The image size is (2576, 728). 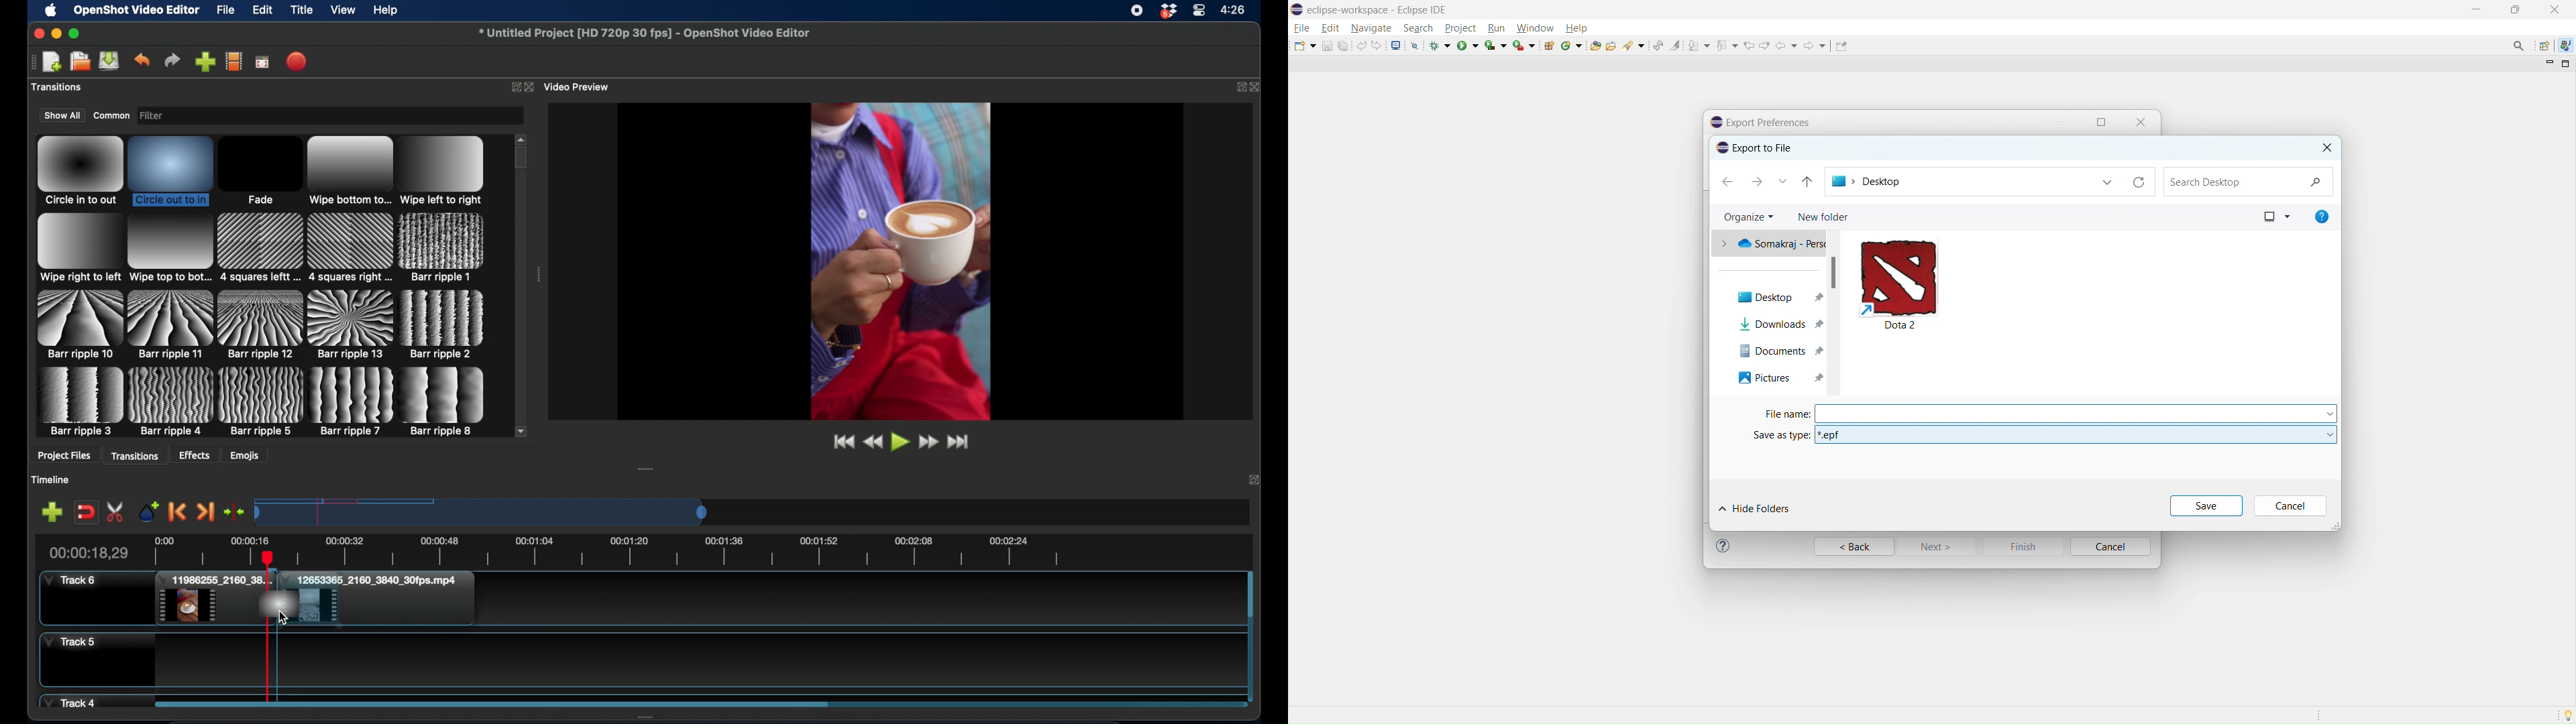 I want to click on minimize, so click(x=56, y=34).